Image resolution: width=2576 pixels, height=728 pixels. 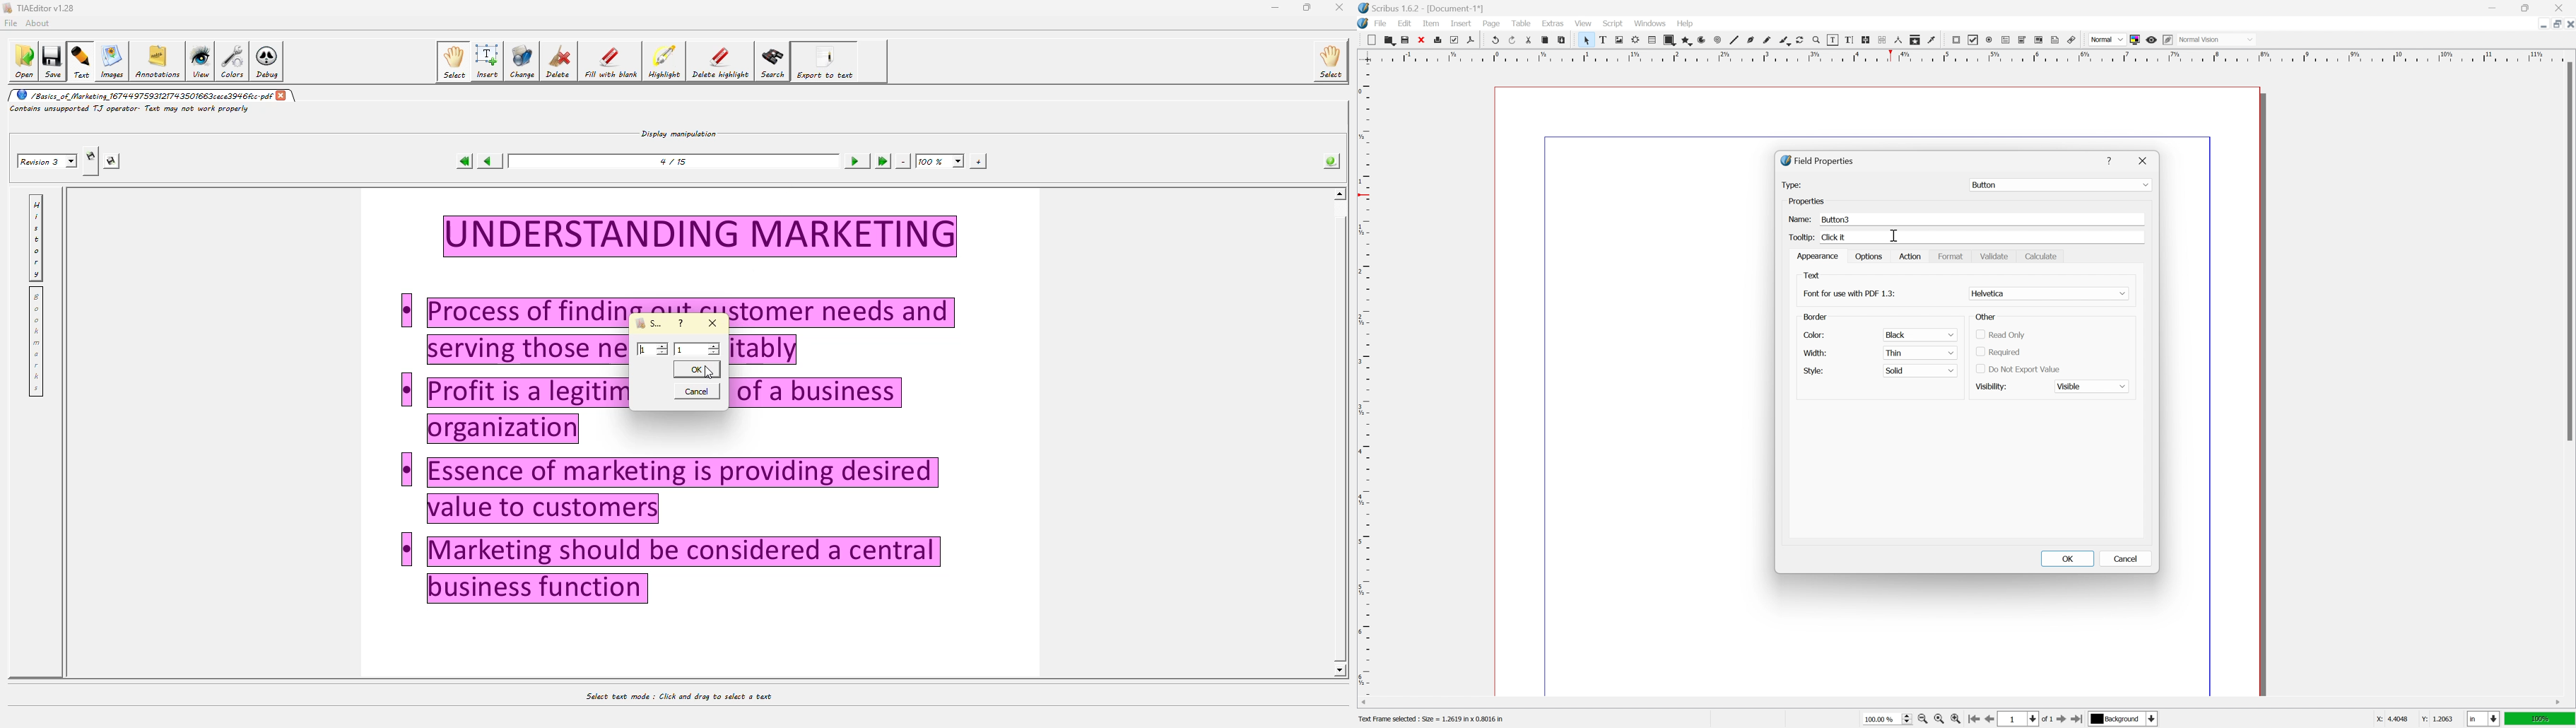 What do you see at coordinates (1372, 40) in the screenshot?
I see `new` at bounding box center [1372, 40].